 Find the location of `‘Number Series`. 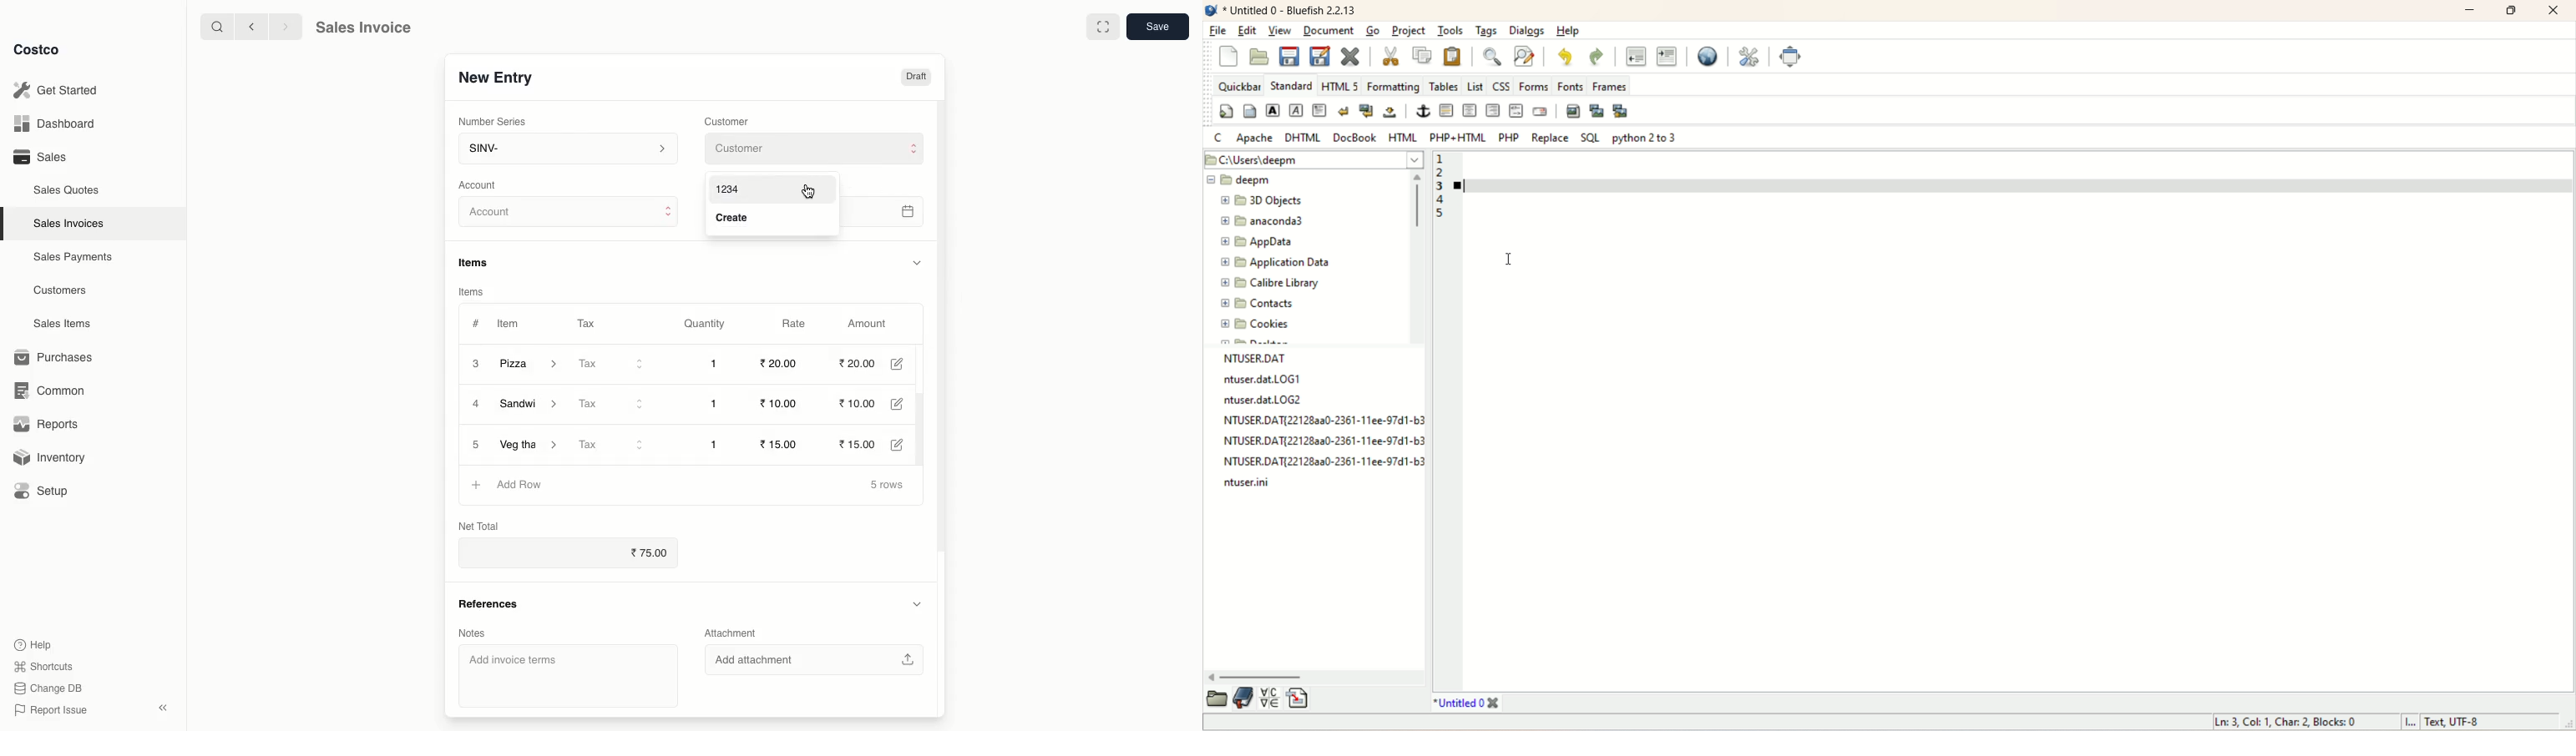

‘Number Series is located at coordinates (489, 122).